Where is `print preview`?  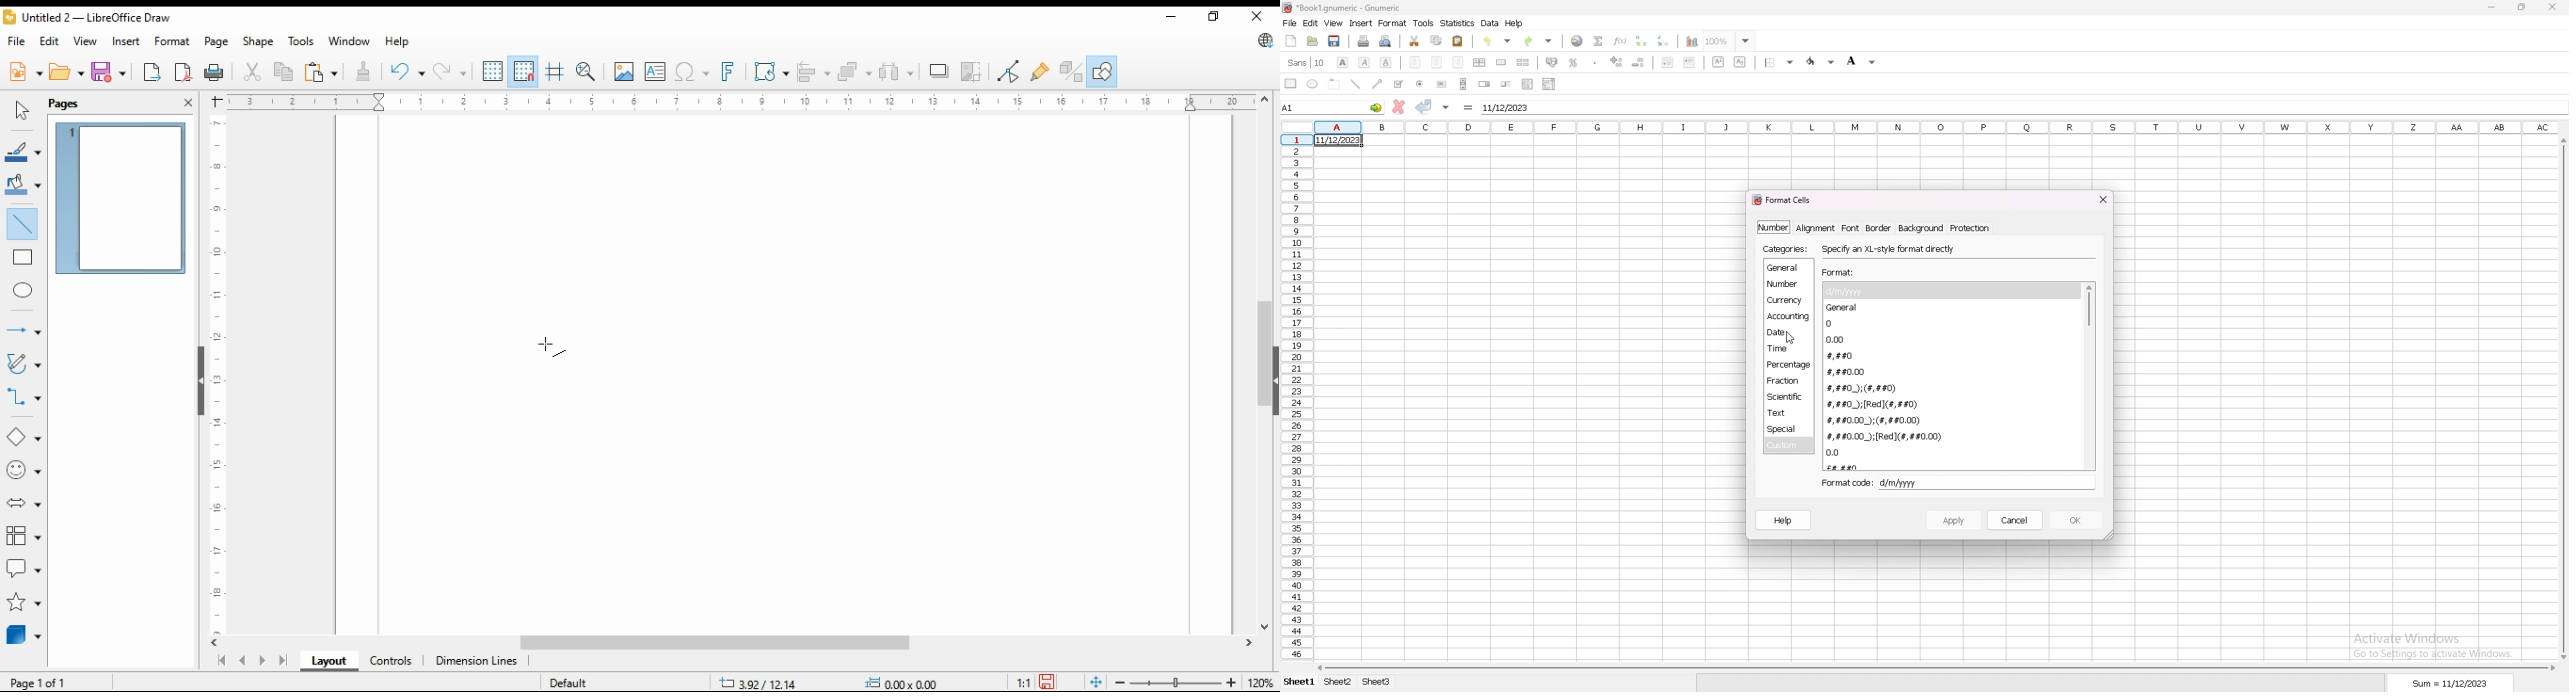
print preview is located at coordinates (1386, 42).